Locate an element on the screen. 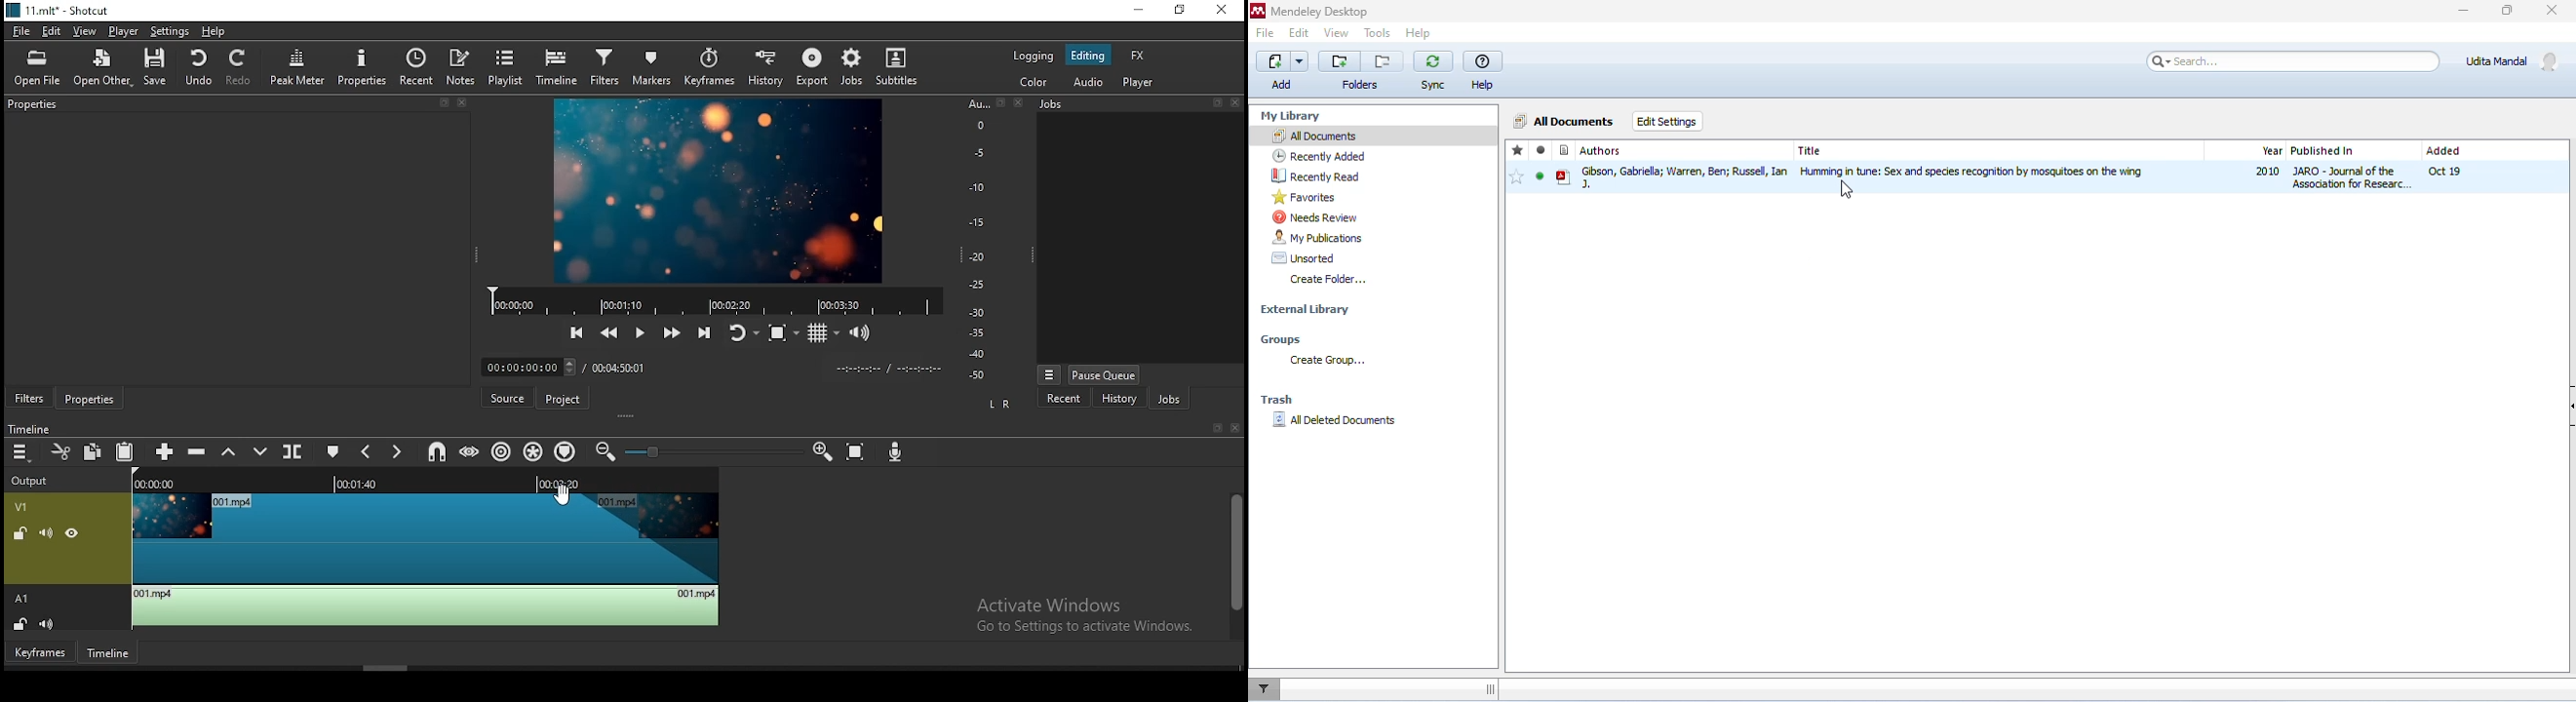  copy is located at coordinates (94, 453).